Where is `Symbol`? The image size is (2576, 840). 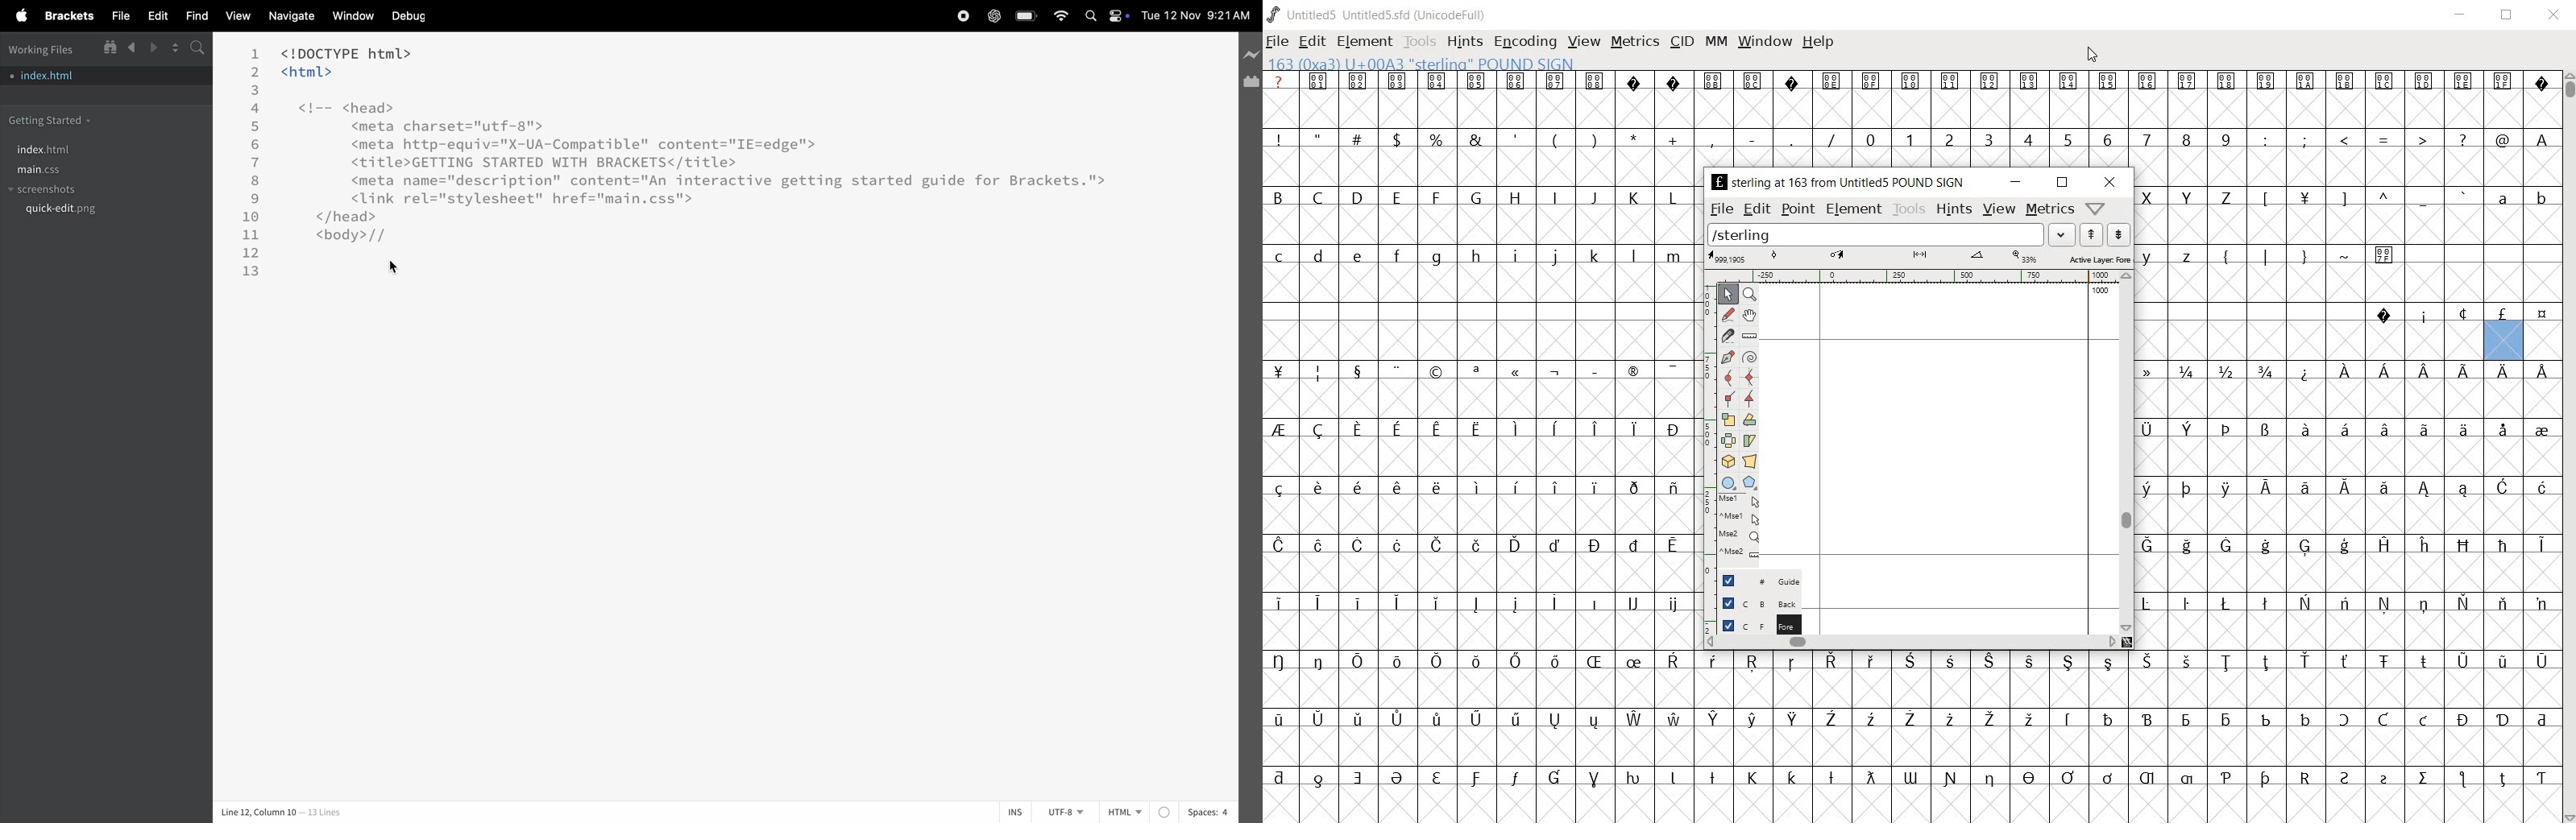
Symbol is located at coordinates (2225, 489).